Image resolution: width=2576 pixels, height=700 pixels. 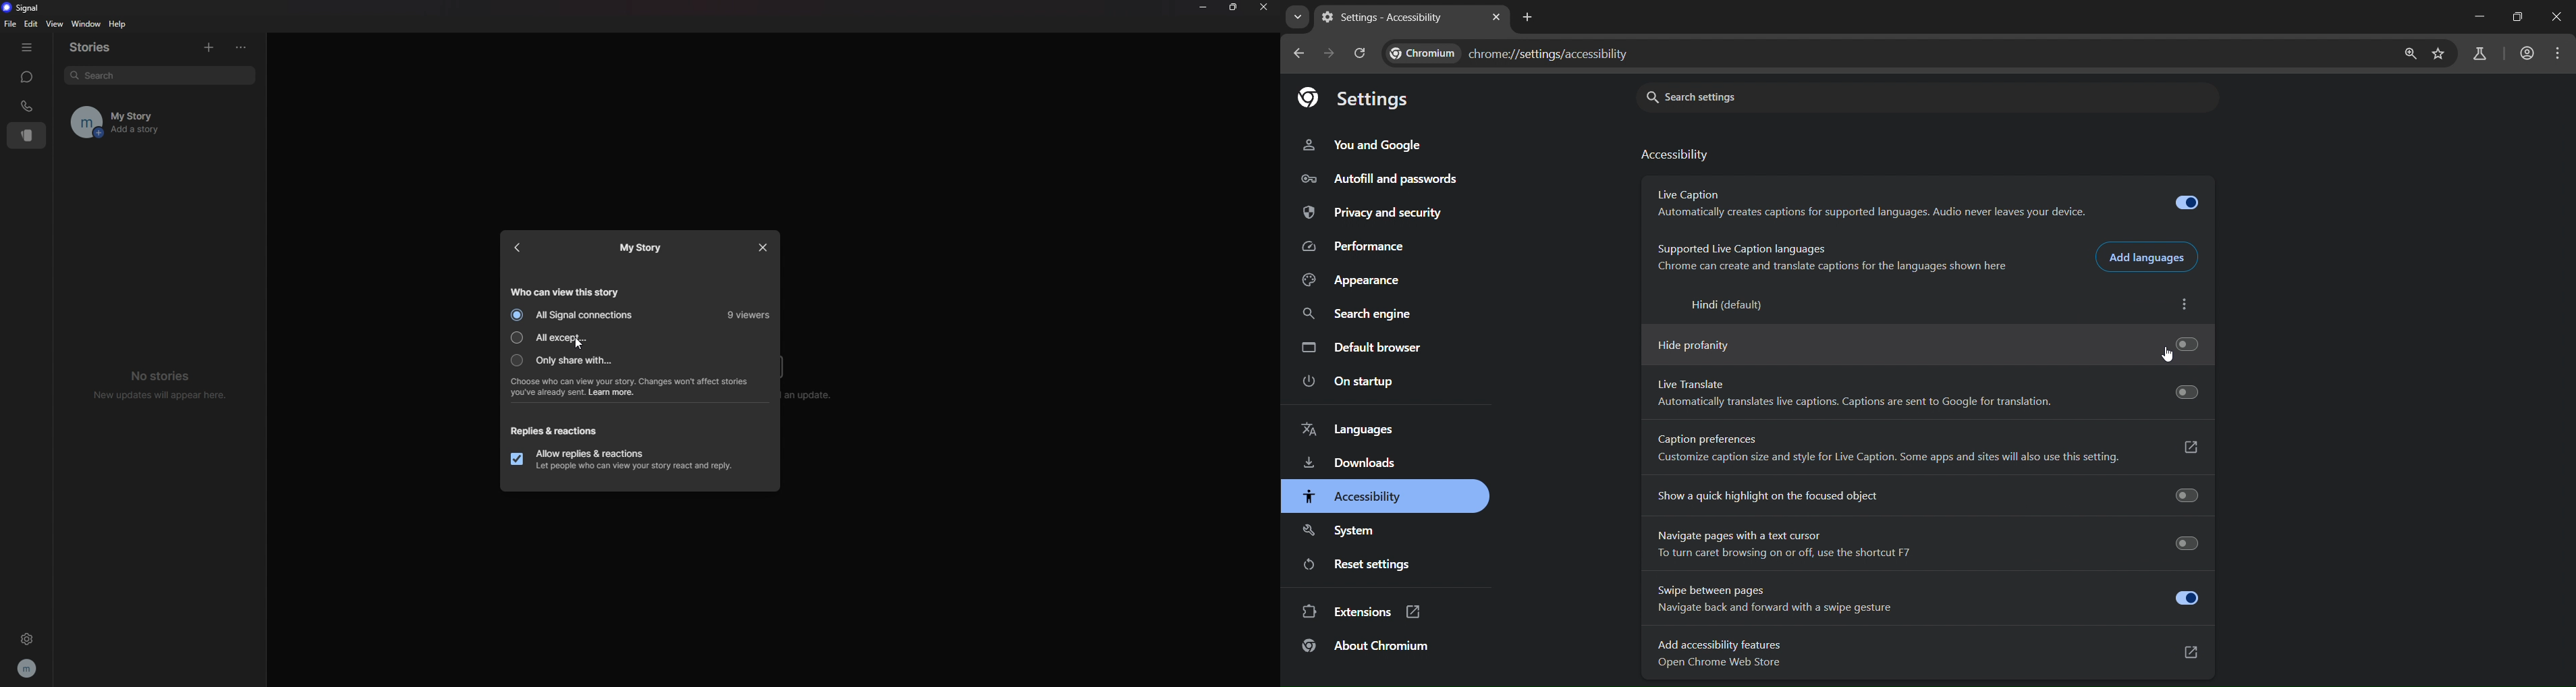 What do you see at coordinates (1350, 462) in the screenshot?
I see `downloads` at bounding box center [1350, 462].